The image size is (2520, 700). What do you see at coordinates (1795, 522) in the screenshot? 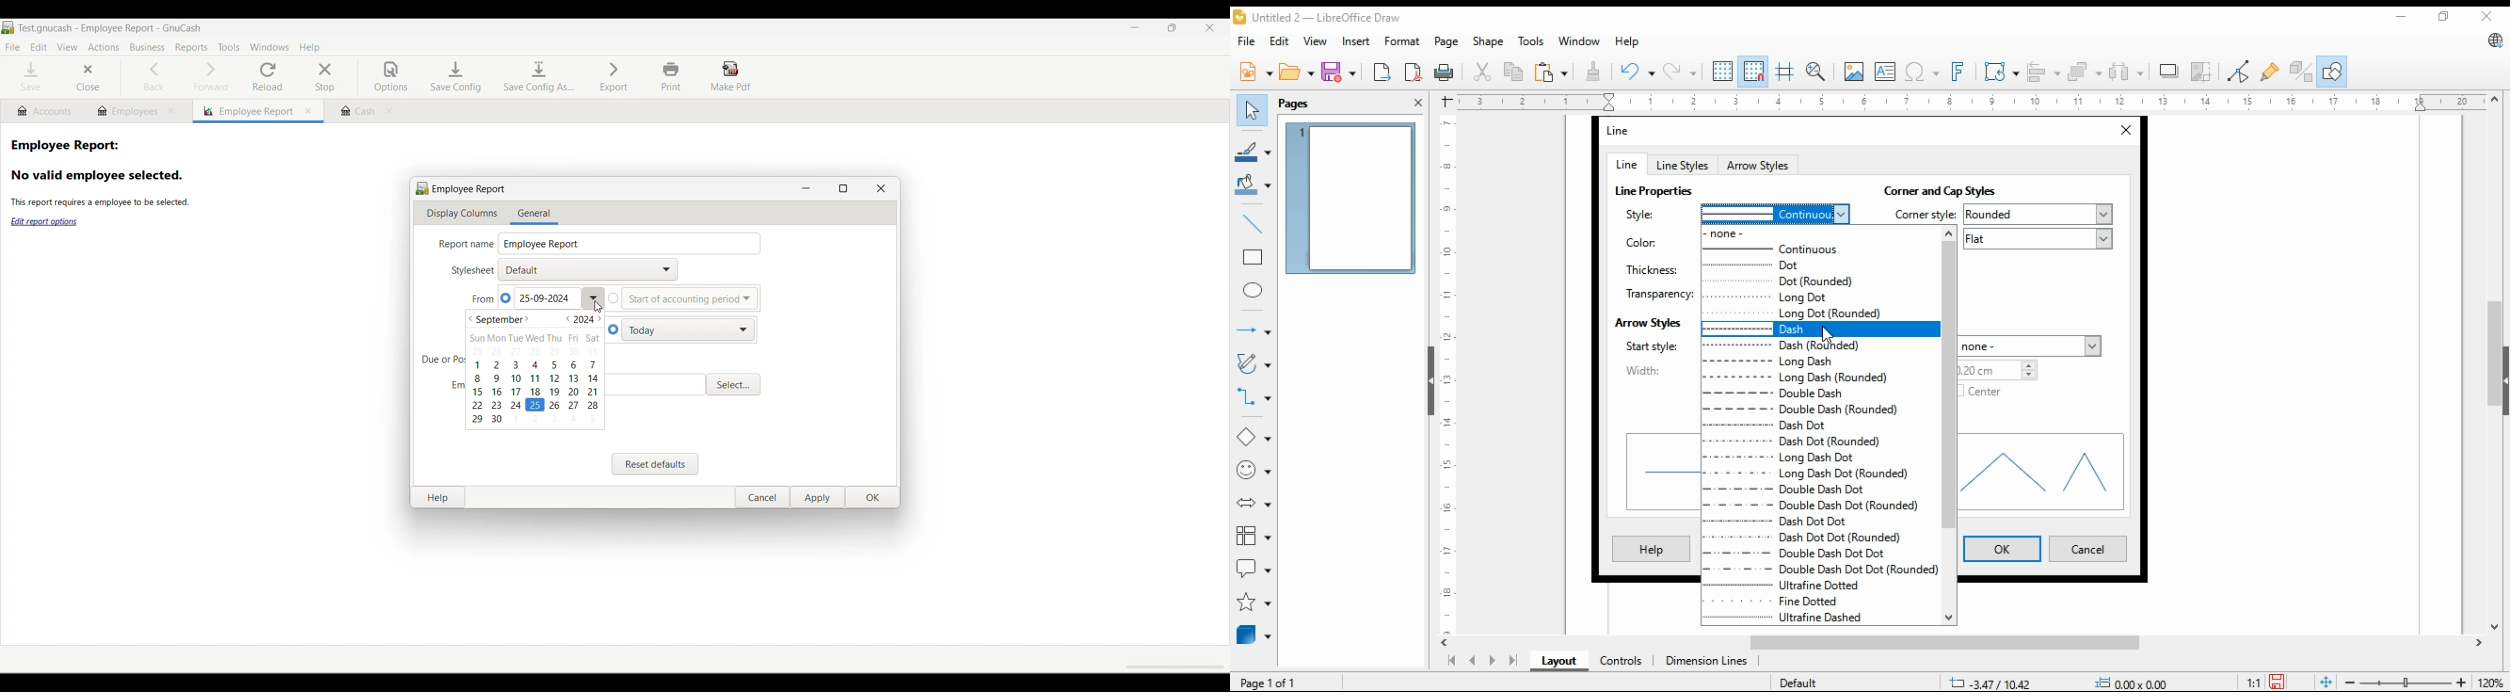
I see `dash dot dot` at bounding box center [1795, 522].